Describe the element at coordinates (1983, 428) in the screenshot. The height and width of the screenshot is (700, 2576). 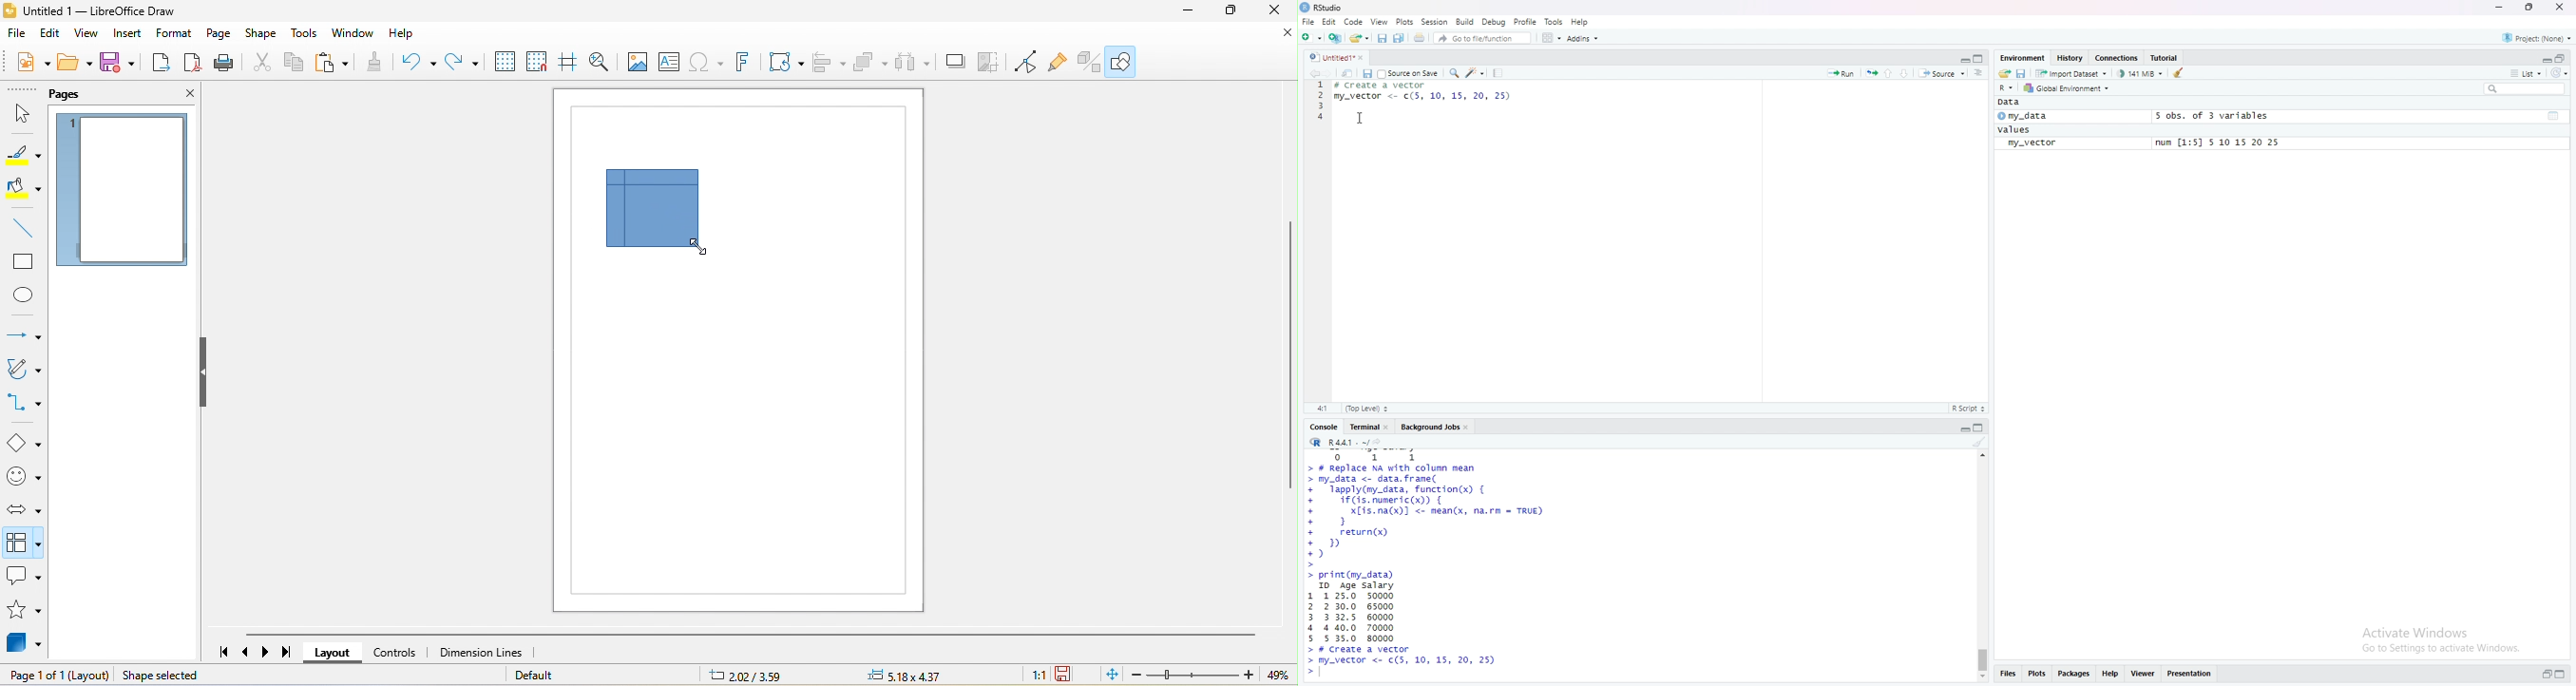
I see `collapse` at that location.